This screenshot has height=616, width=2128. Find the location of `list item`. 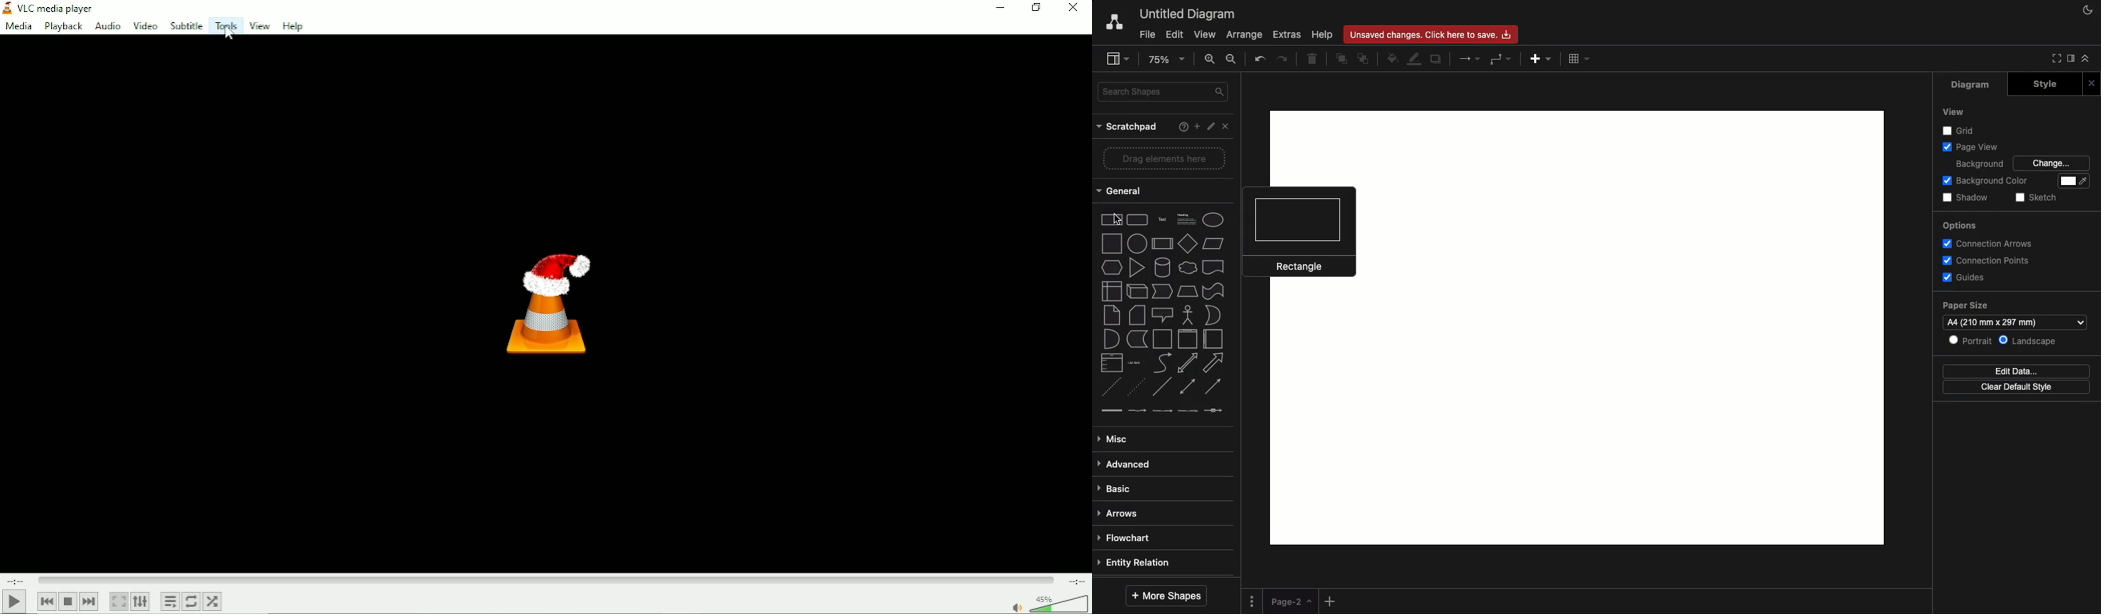

list item is located at coordinates (1135, 362).